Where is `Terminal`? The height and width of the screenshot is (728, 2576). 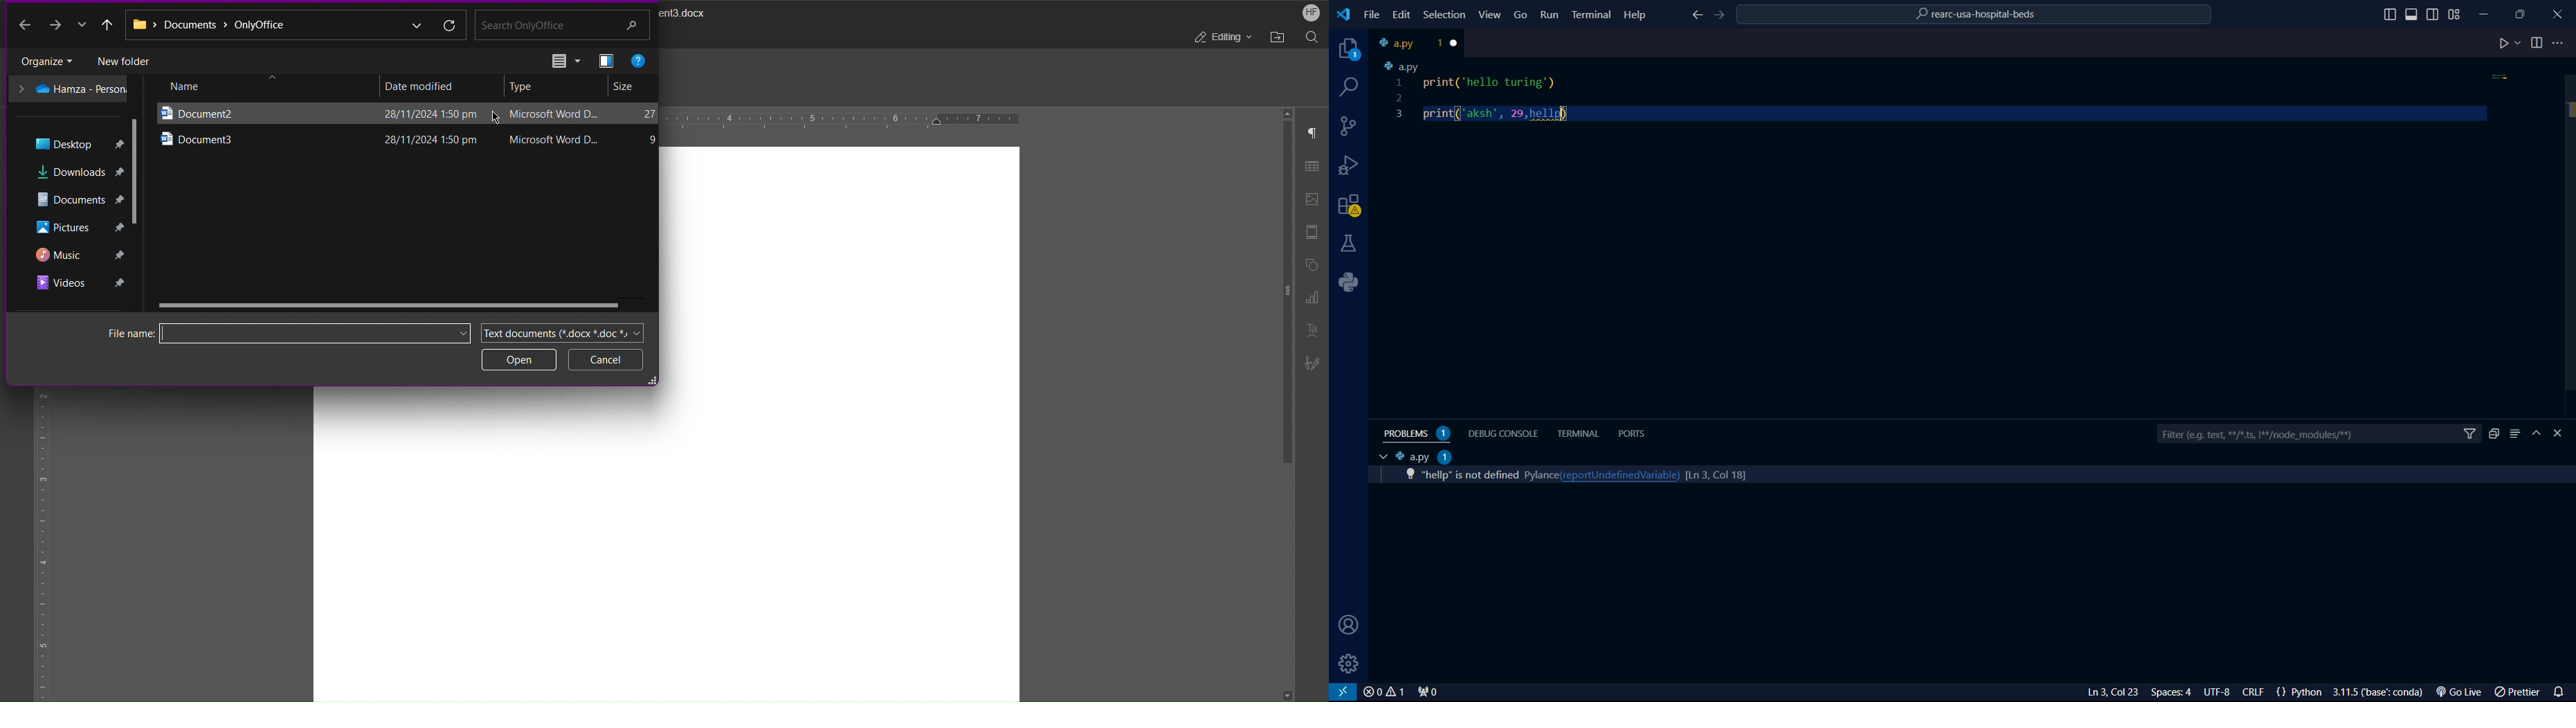 Terminal is located at coordinates (1591, 14).